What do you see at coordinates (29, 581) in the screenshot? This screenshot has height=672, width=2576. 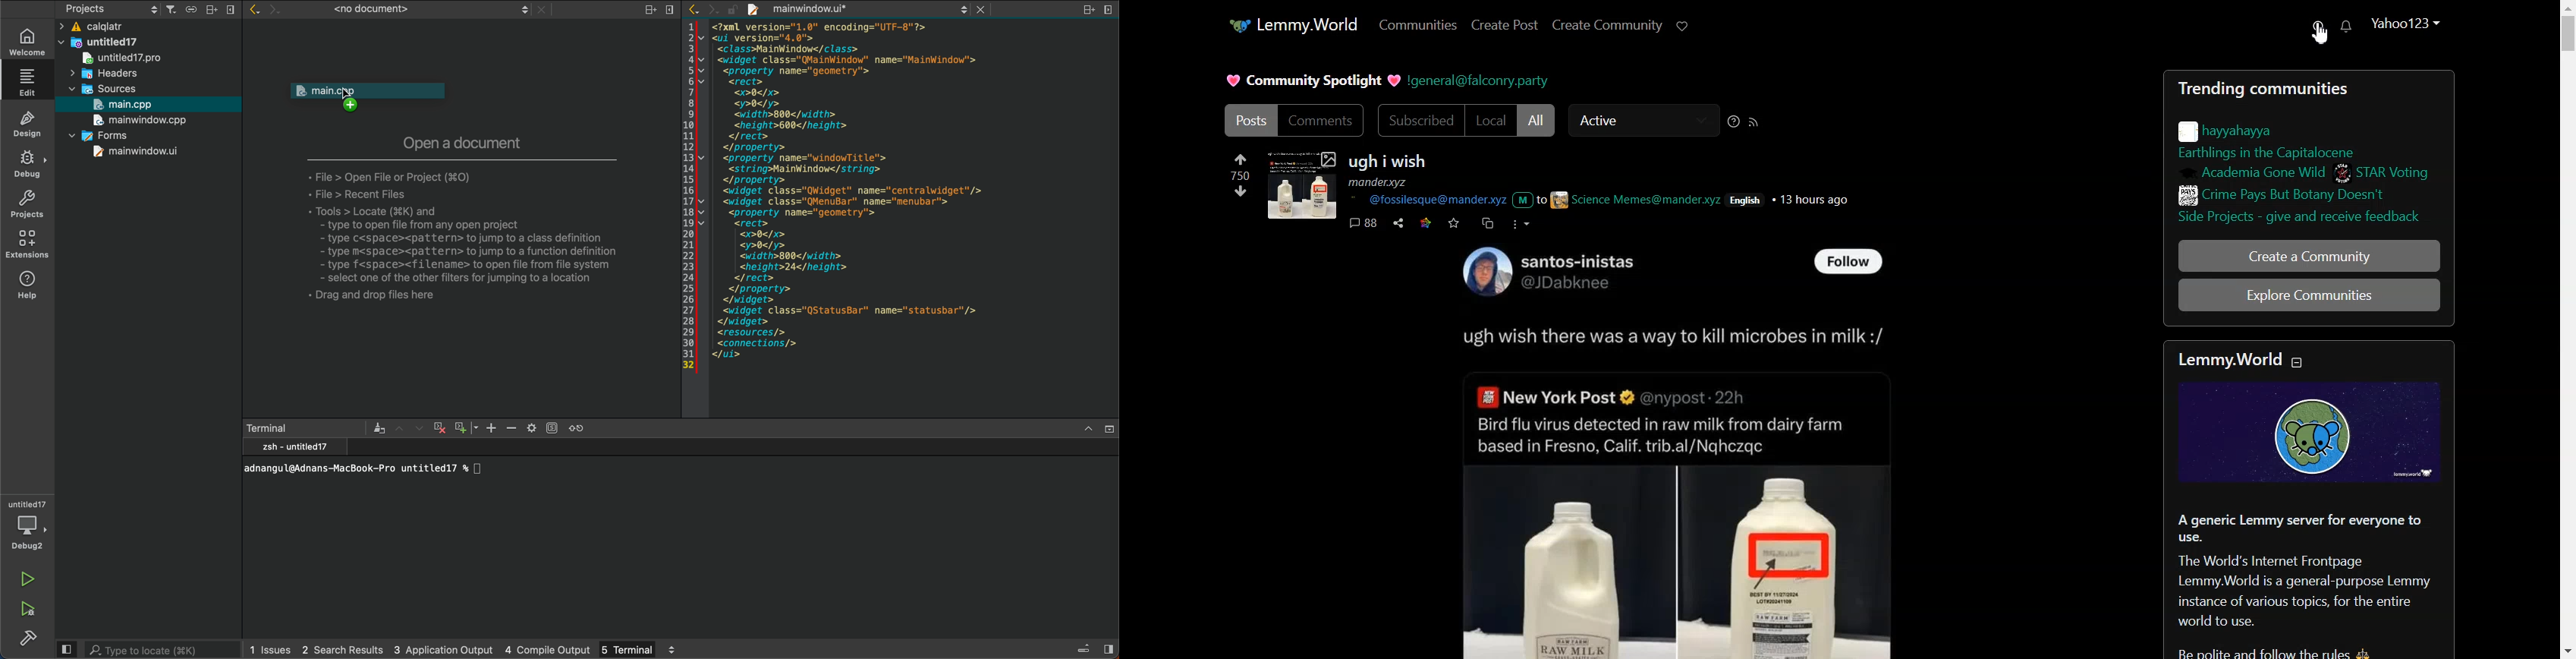 I see `run ` at bounding box center [29, 581].